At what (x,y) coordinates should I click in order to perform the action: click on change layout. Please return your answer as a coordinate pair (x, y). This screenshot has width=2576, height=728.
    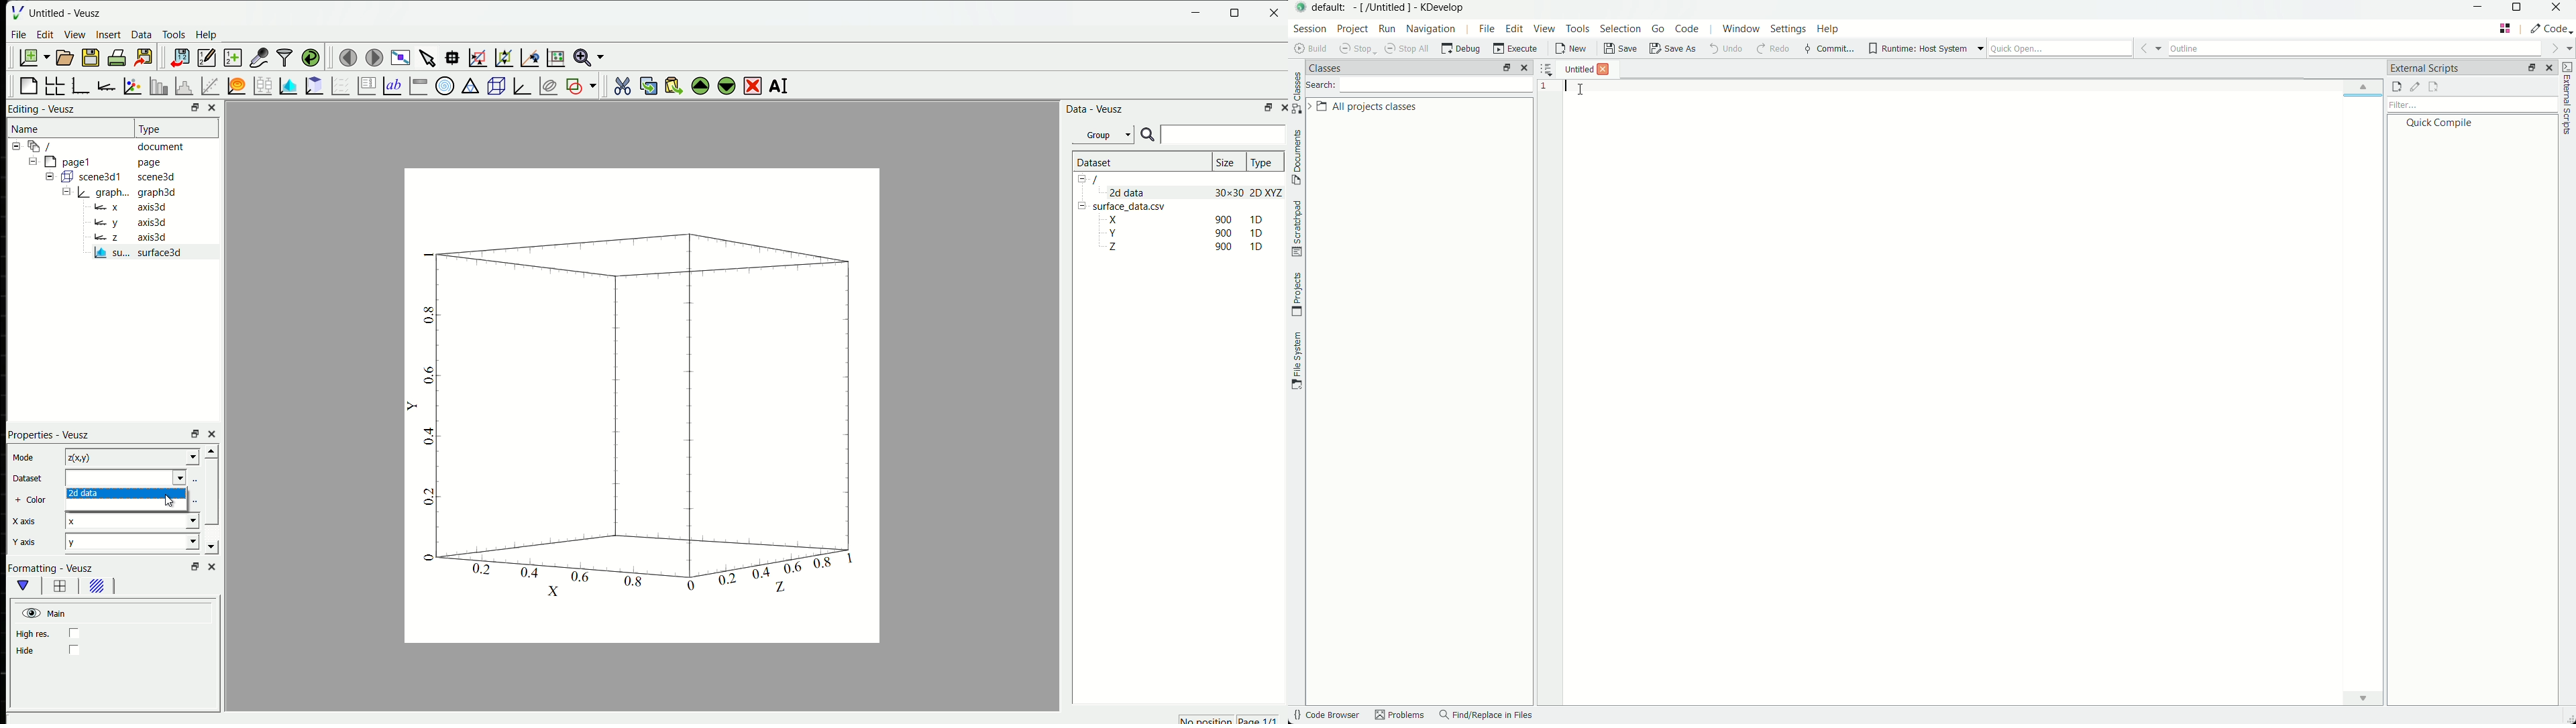
    Looking at the image, I should click on (2504, 29).